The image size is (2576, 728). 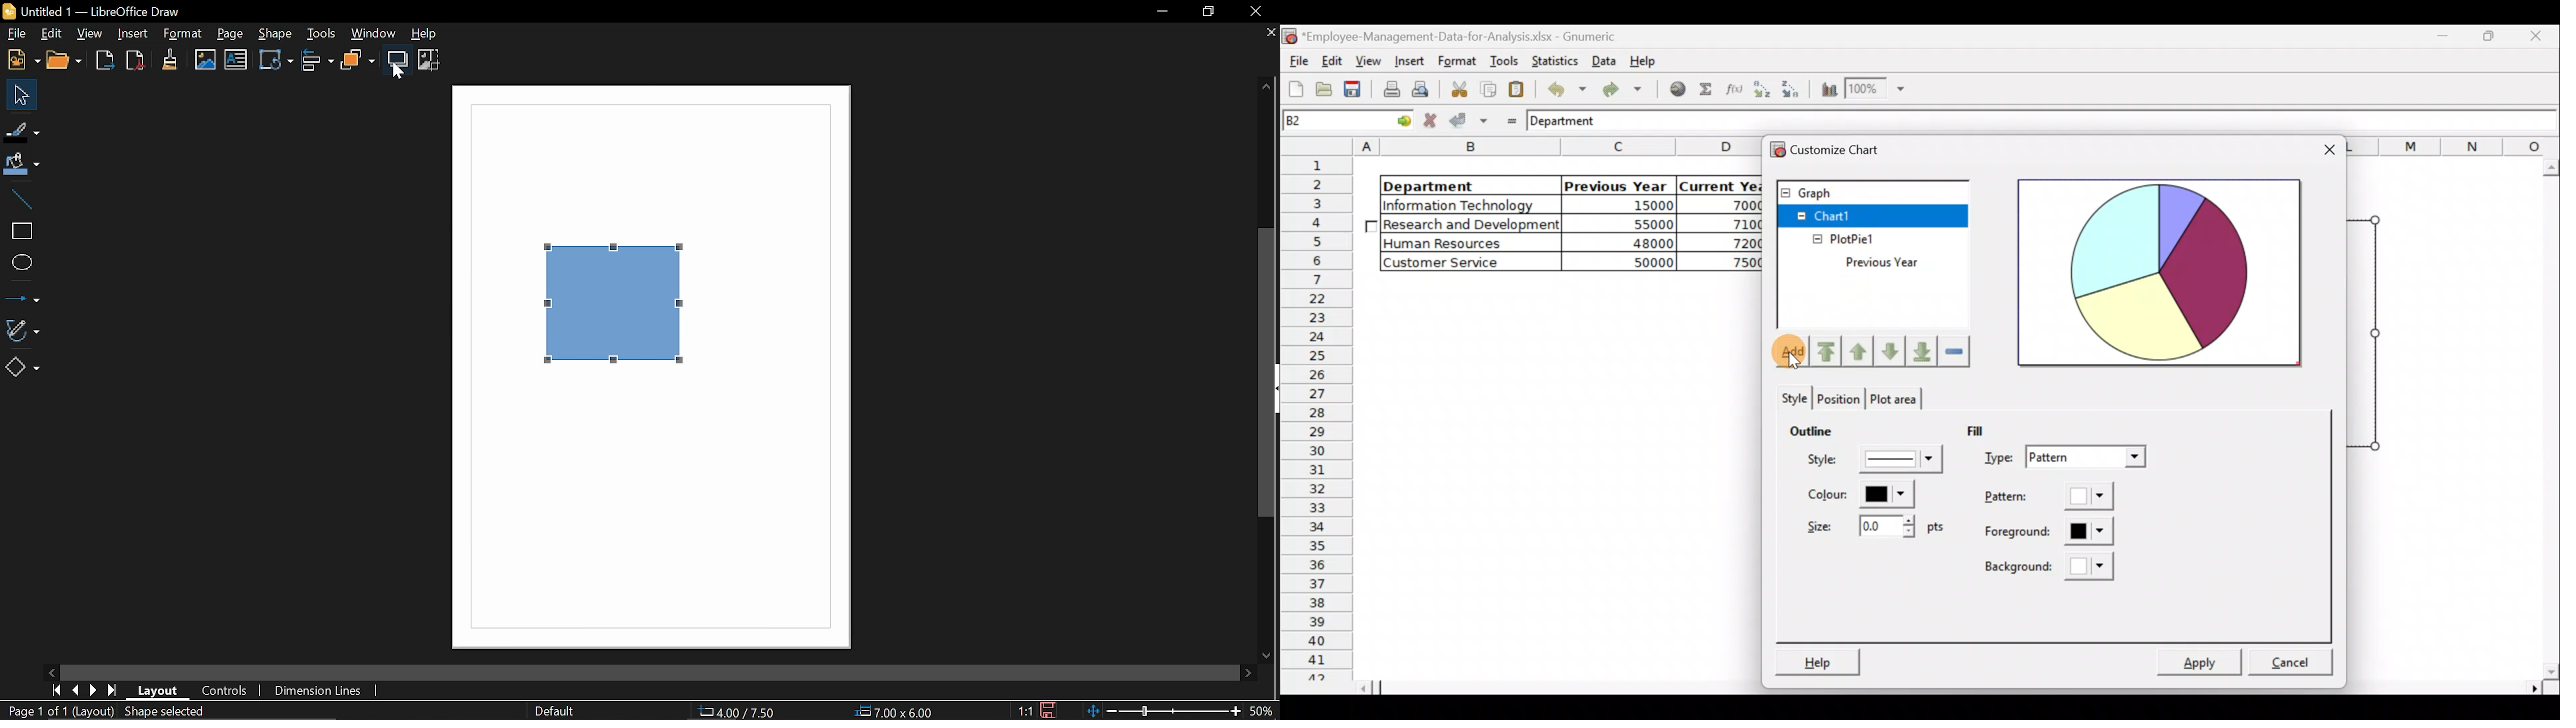 What do you see at coordinates (1389, 91) in the screenshot?
I see `Print current file` at bounding box center [1389, 91].